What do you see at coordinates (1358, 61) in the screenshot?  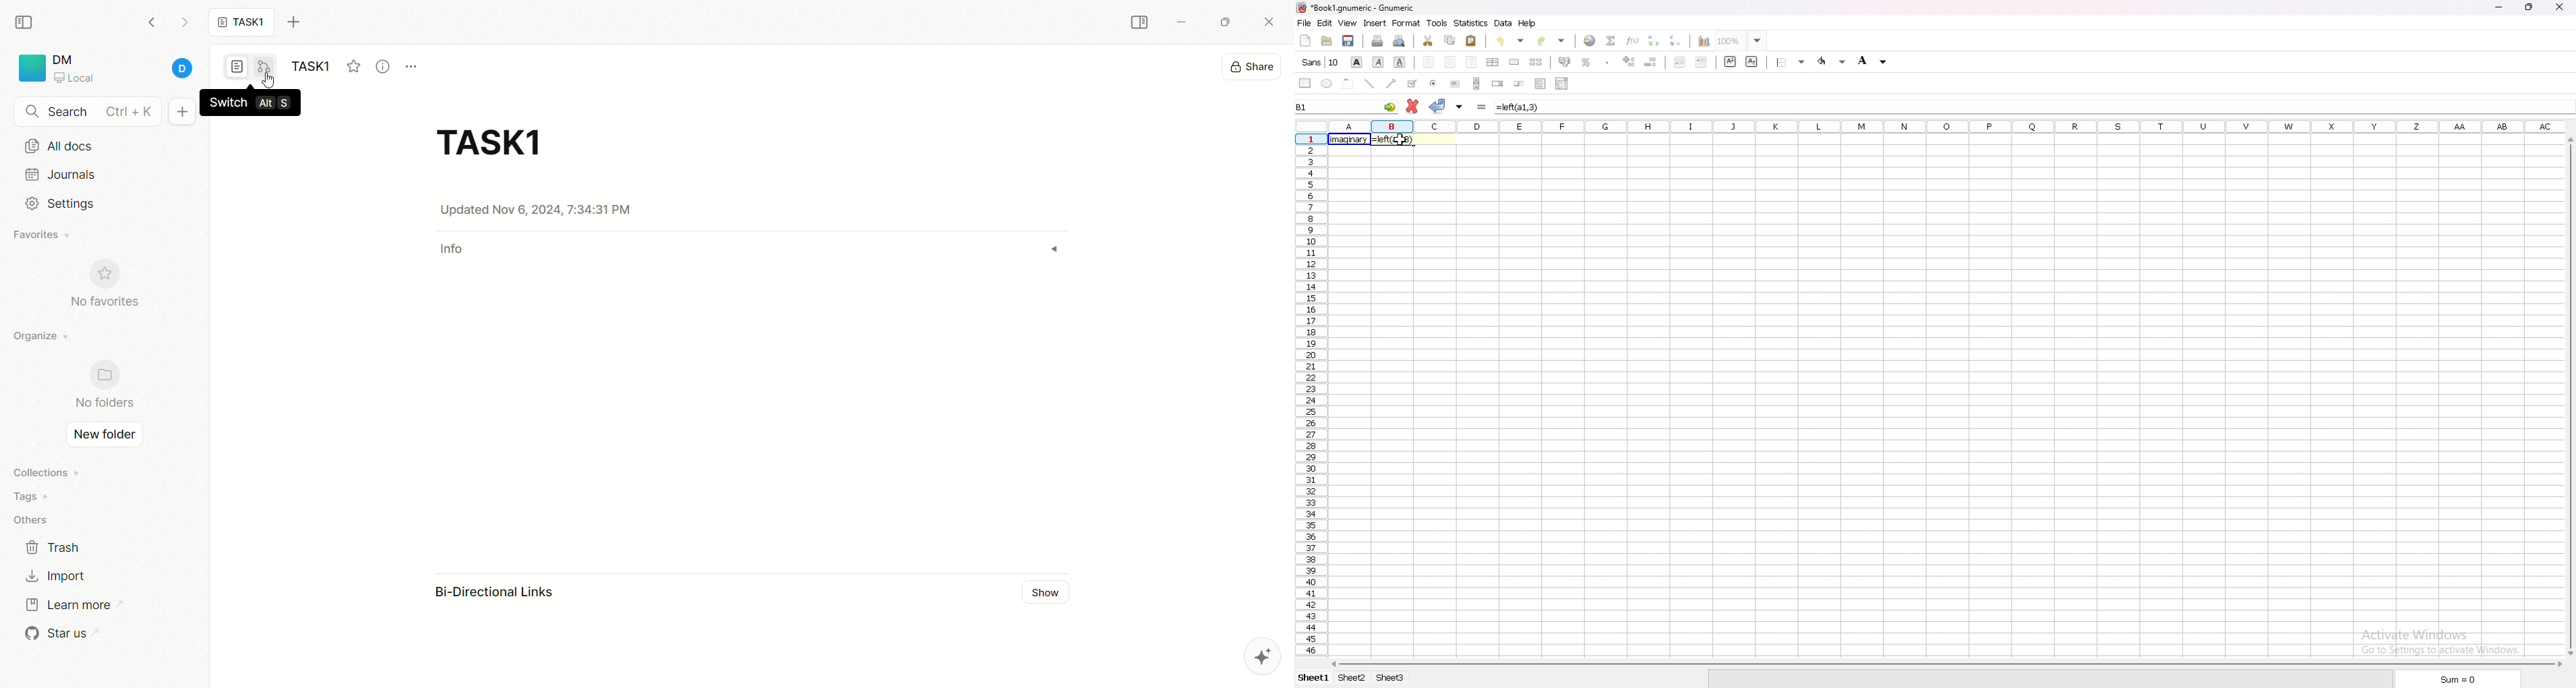 I see `bold` at bounding box center [1358, 61].